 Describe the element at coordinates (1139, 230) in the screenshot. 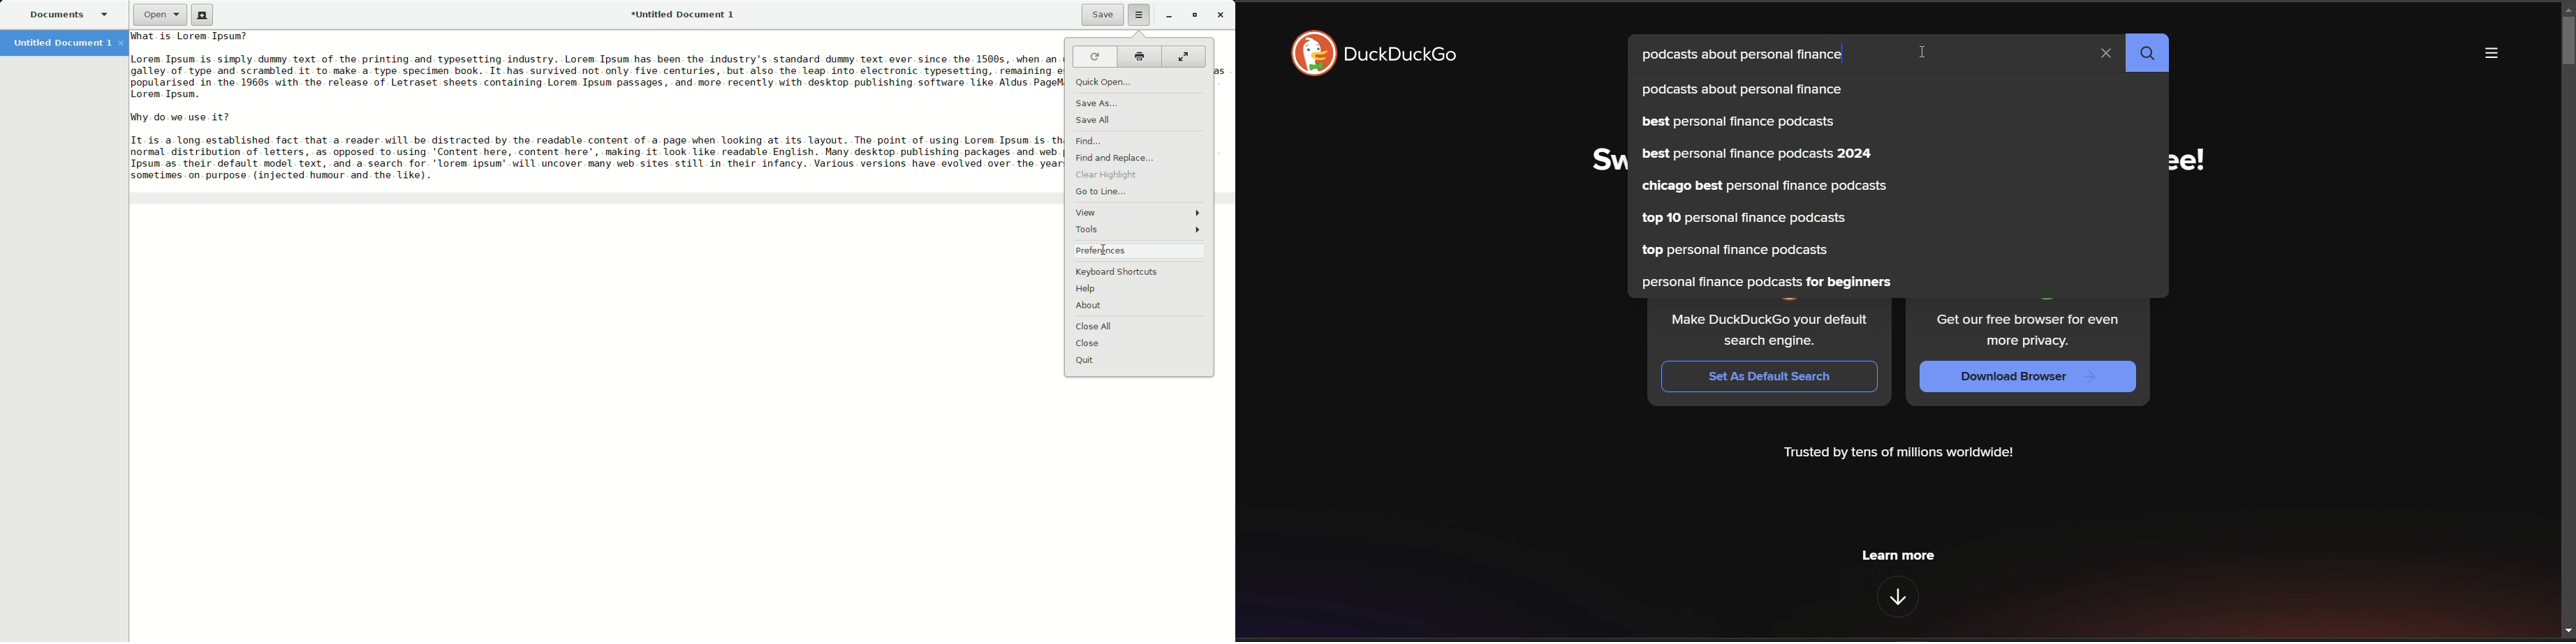

I see `Tools` at that location.